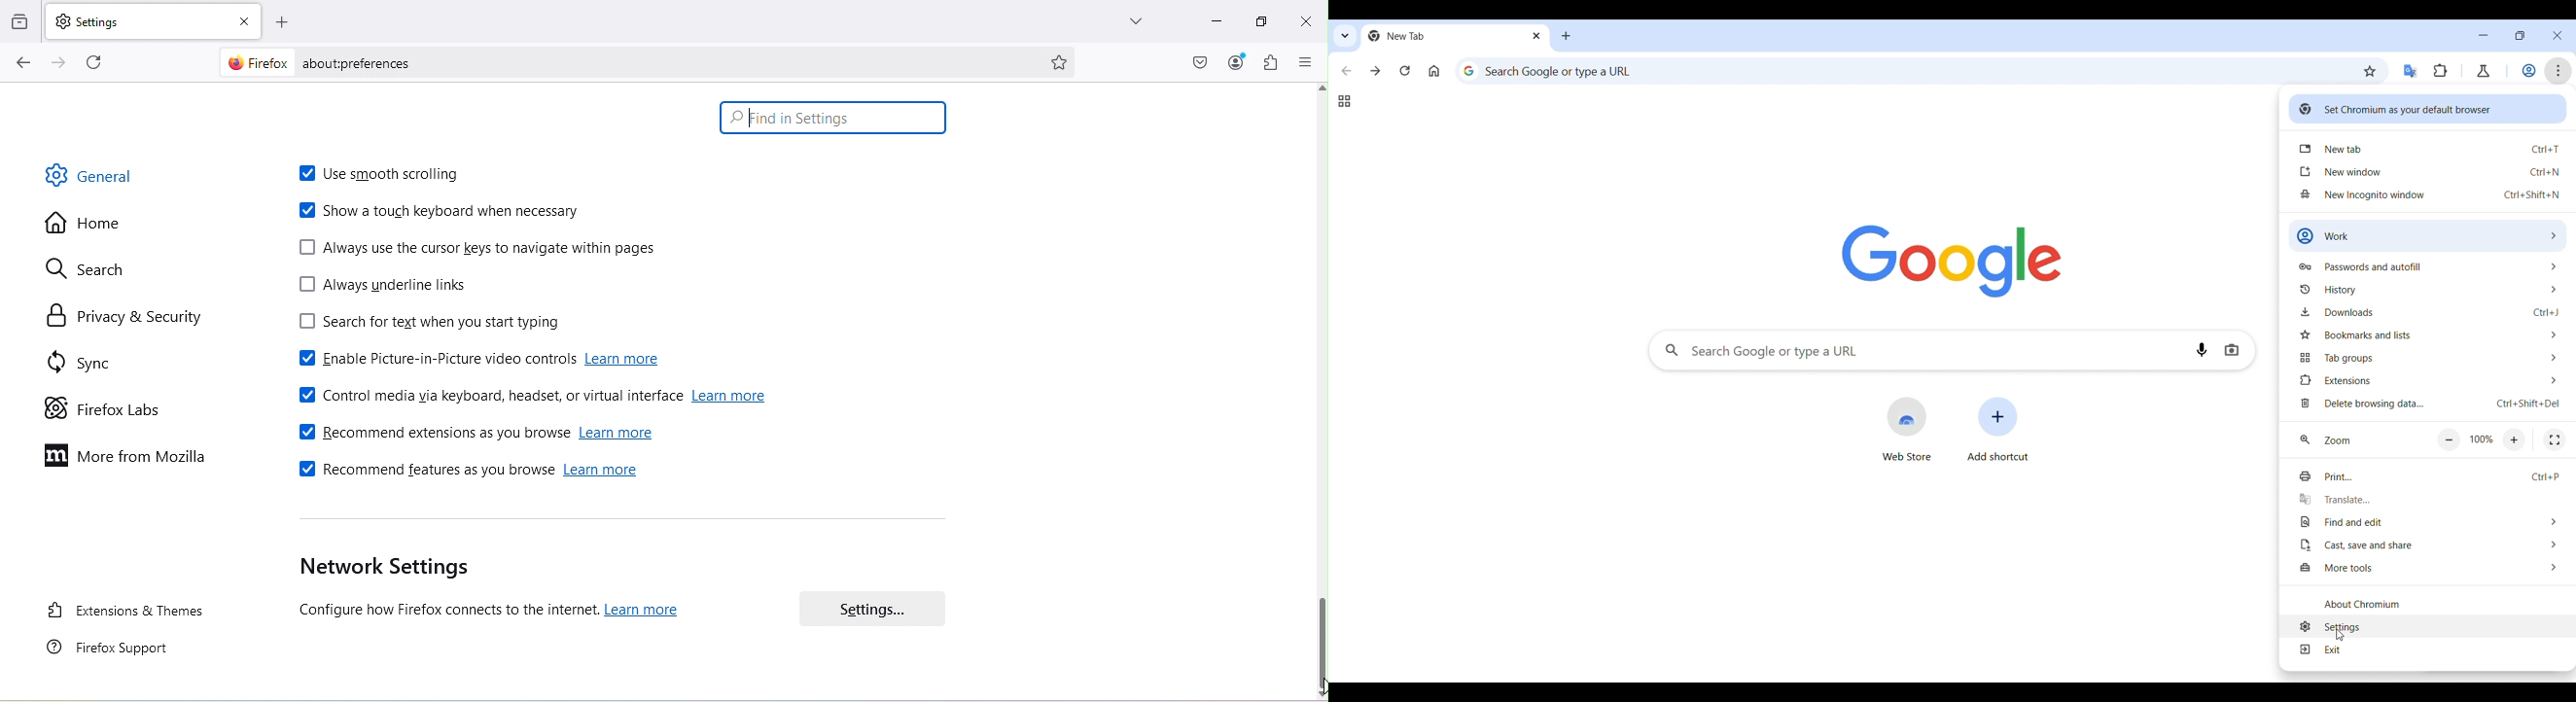  Describe the element at coordinates (2430, 403) in the screenshot. I see `Delete browsing data` at that location.